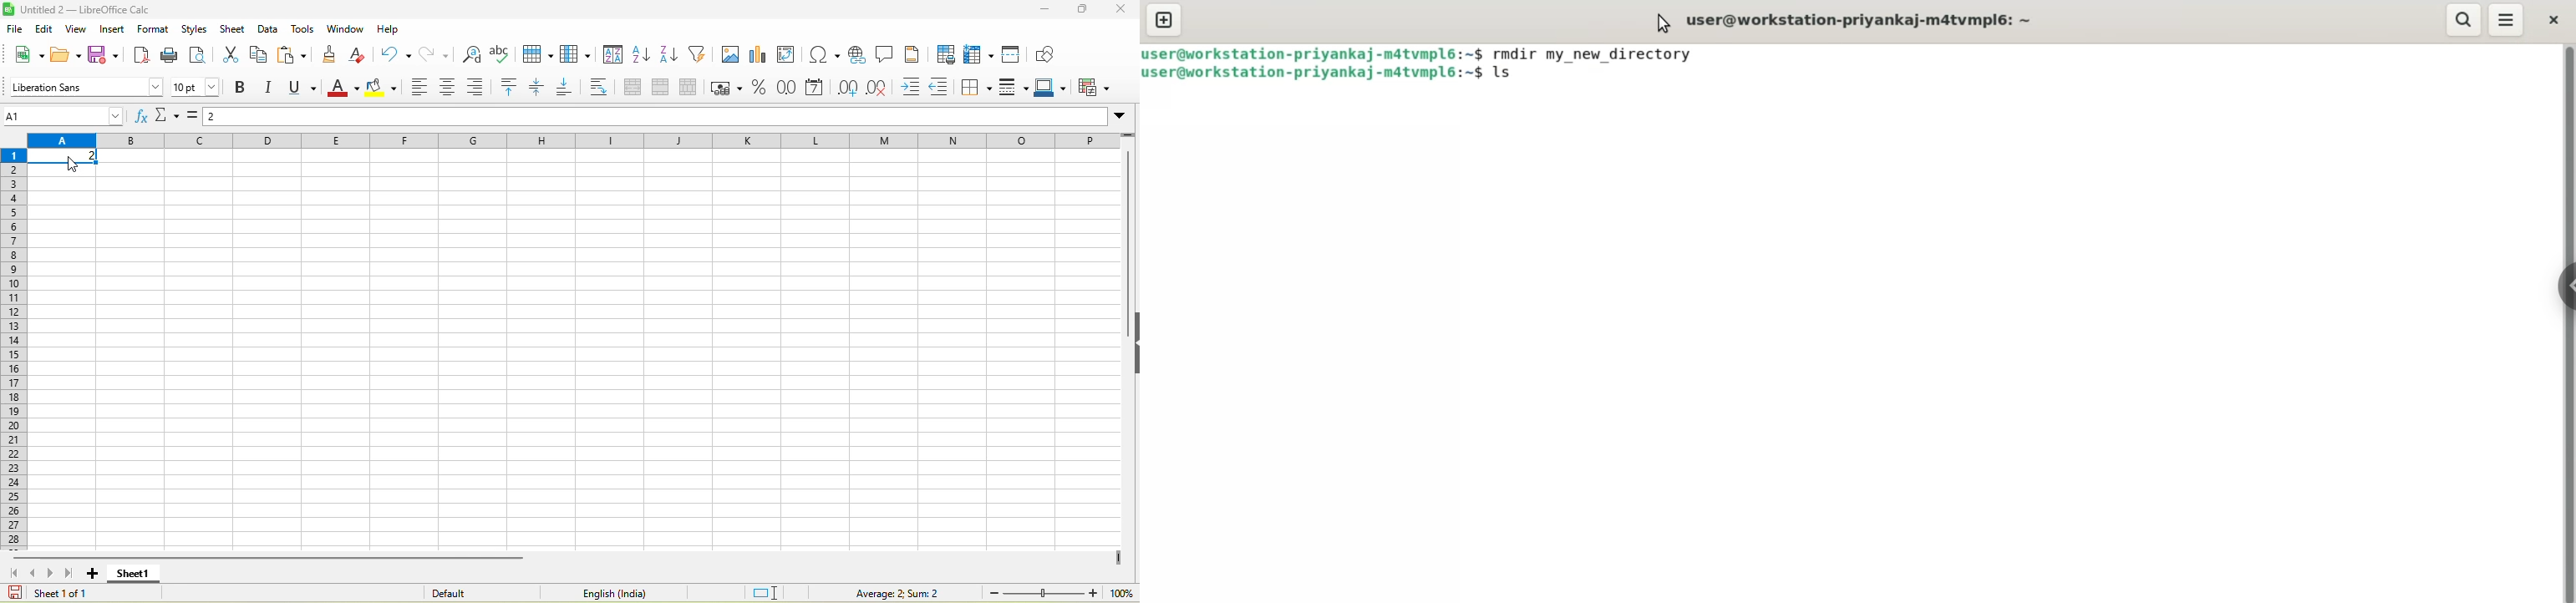  I want to click on expand formula bar, so click(1125, 117).